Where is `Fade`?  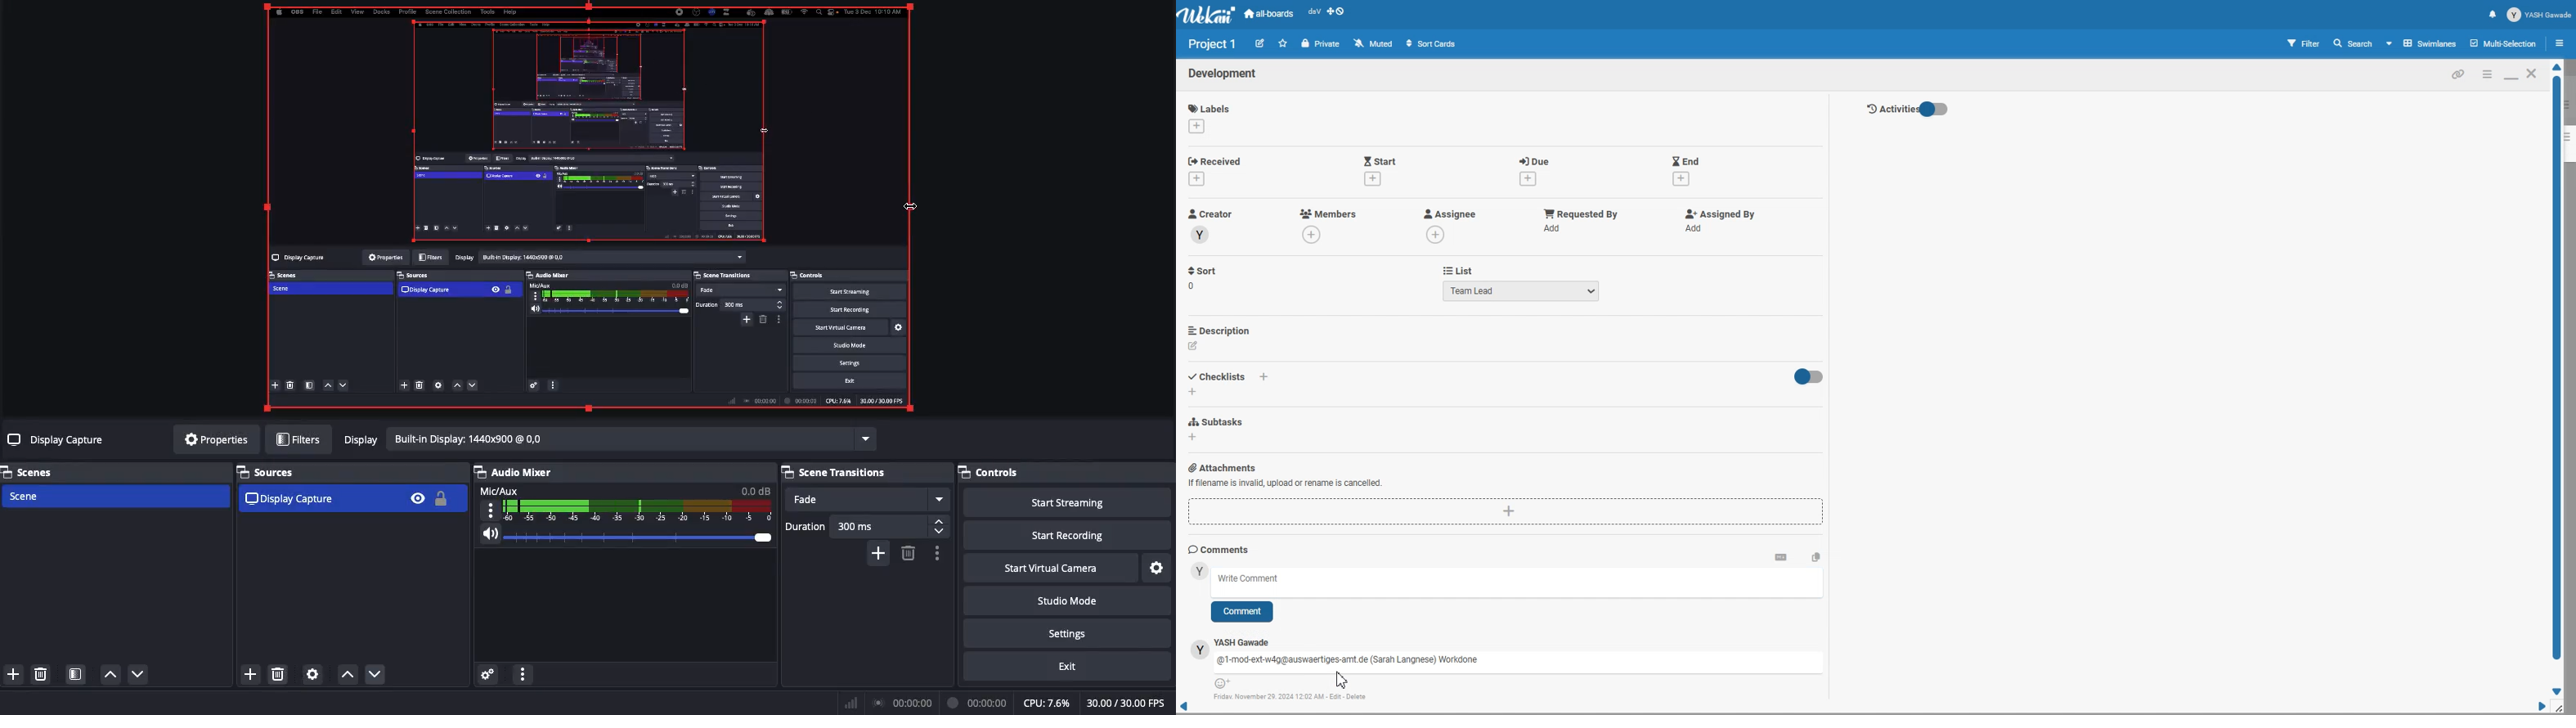
Fade is located at coordinates (867, 500).